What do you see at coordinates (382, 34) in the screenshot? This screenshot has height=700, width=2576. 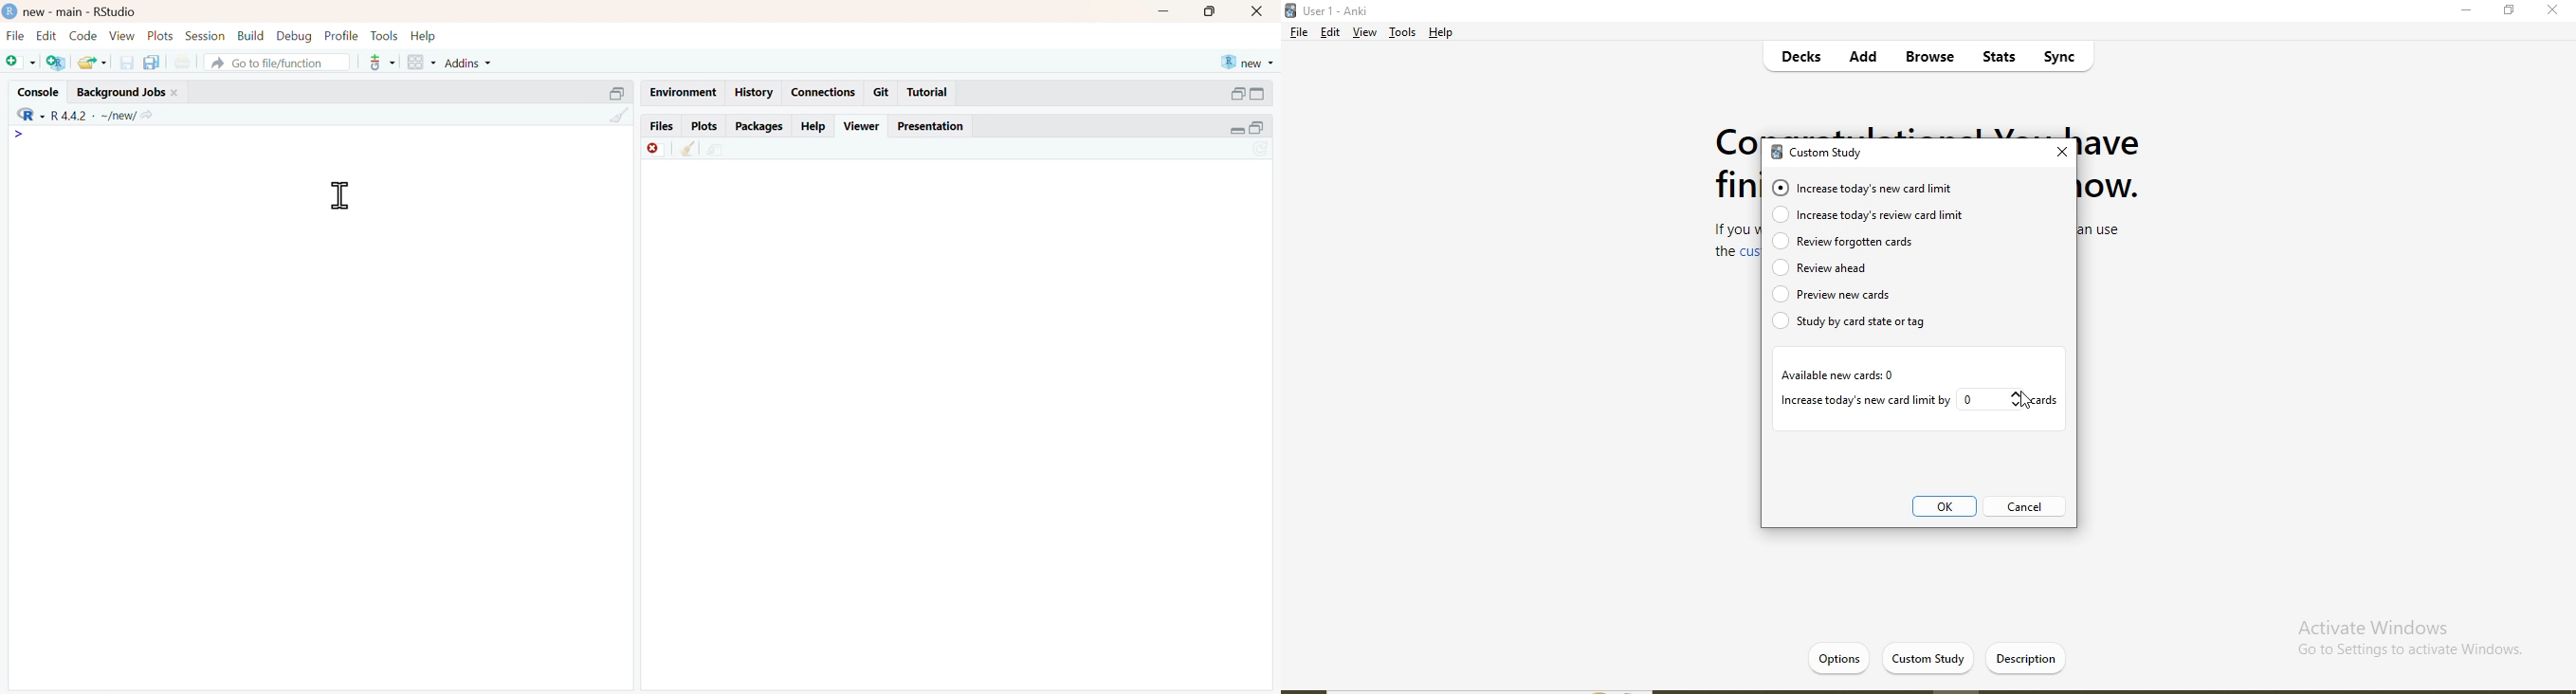 I see `Tools` at bounding box center [382, 34].